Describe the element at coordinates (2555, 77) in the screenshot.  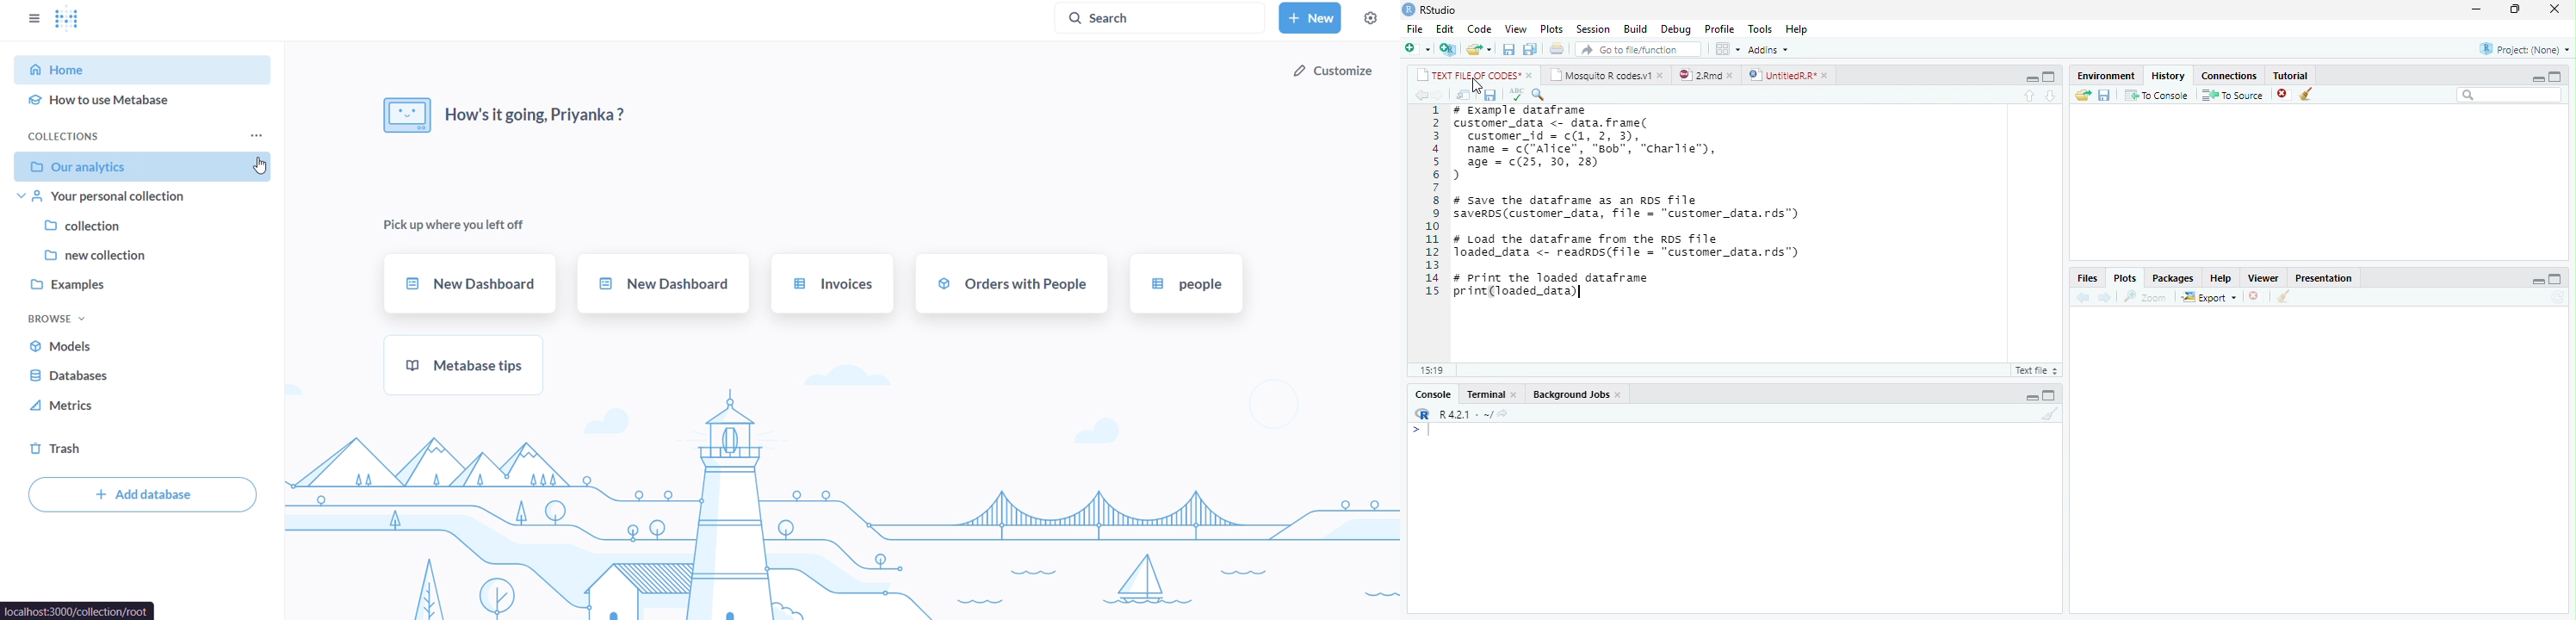
I see `maximize` at that location.